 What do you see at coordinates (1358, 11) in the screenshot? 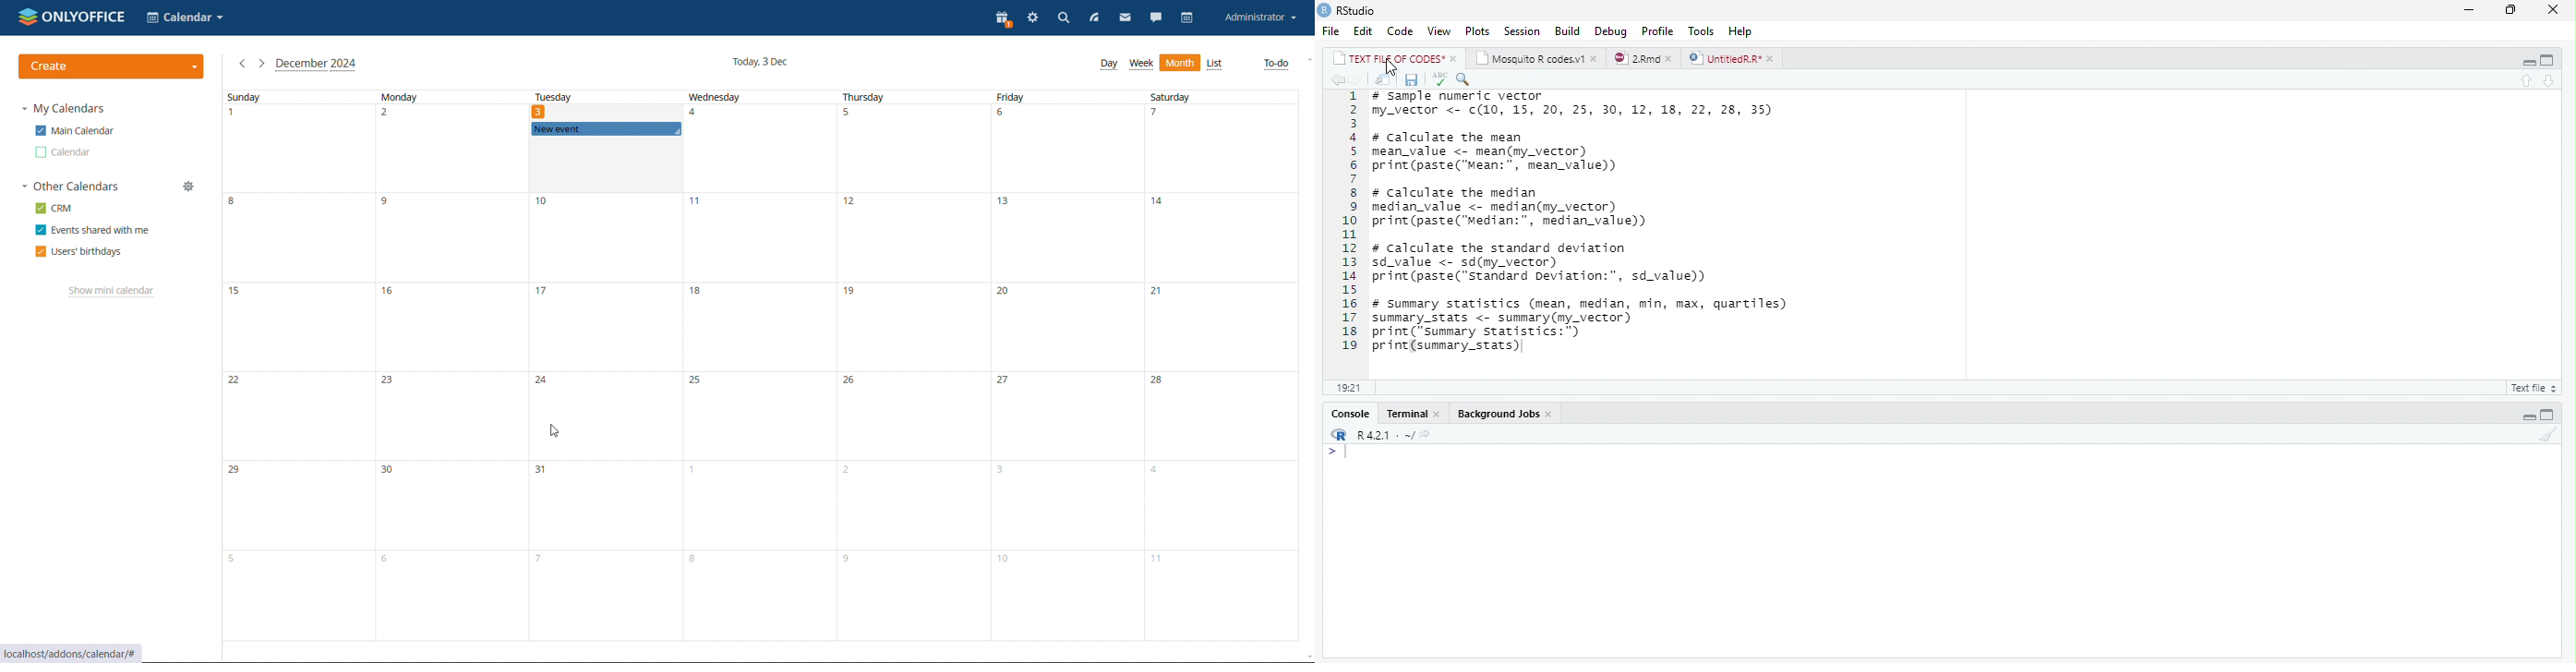
I see `RStudio` at bounding box center [1358, 11].